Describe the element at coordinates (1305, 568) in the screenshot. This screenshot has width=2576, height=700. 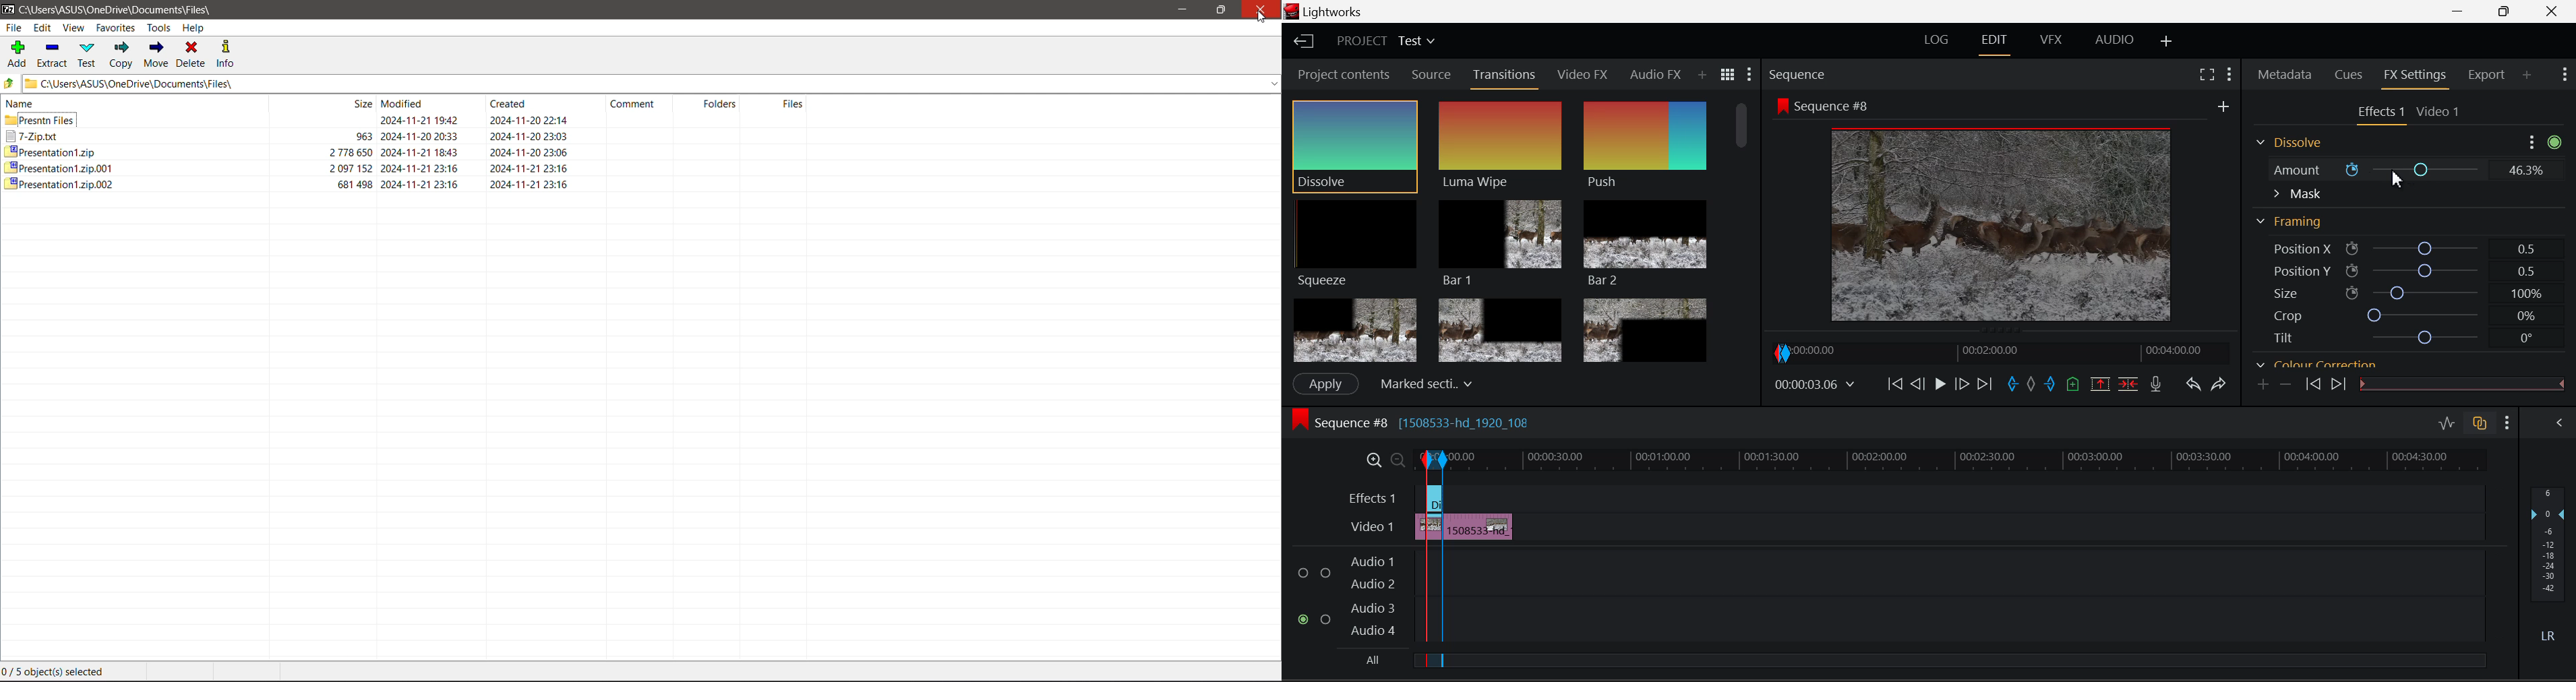
I see `Audio Input Checkbox` at that location.